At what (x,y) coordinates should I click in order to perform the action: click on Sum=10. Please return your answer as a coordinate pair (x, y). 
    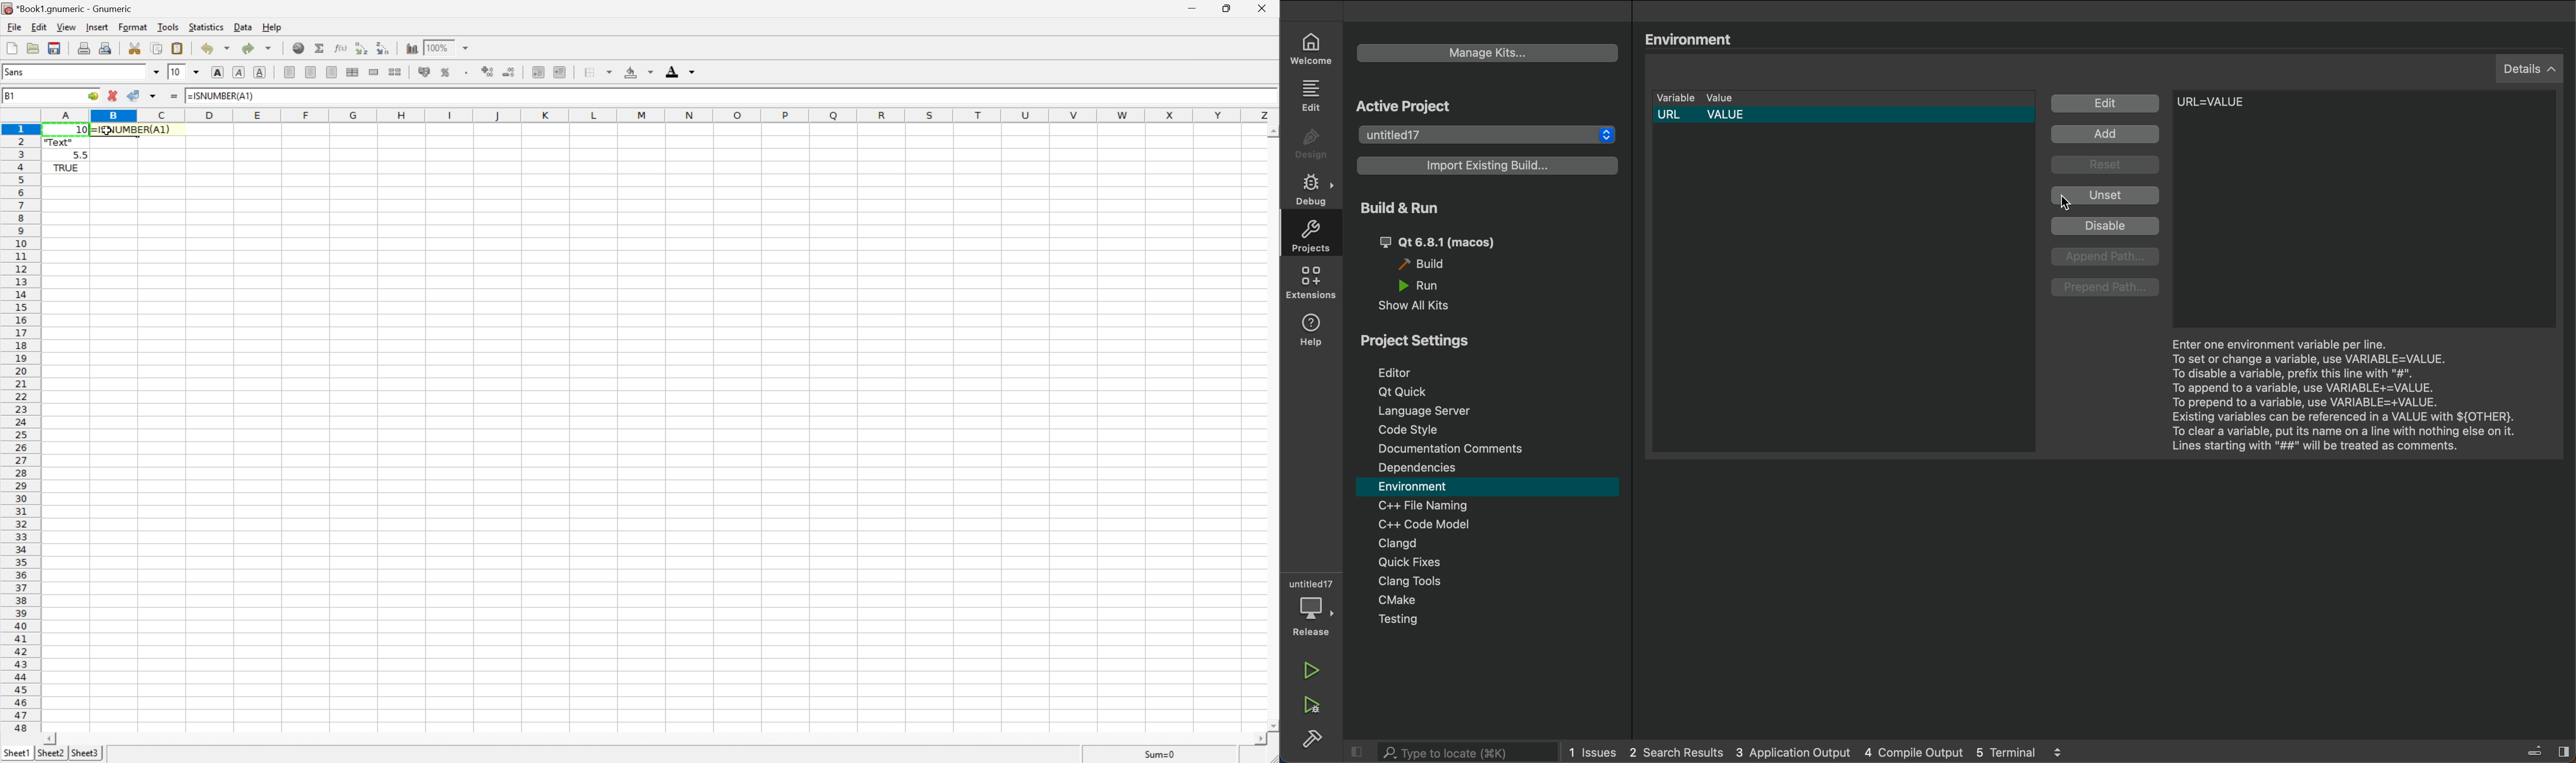
    Looking at the image, I should click on (1161, 752).